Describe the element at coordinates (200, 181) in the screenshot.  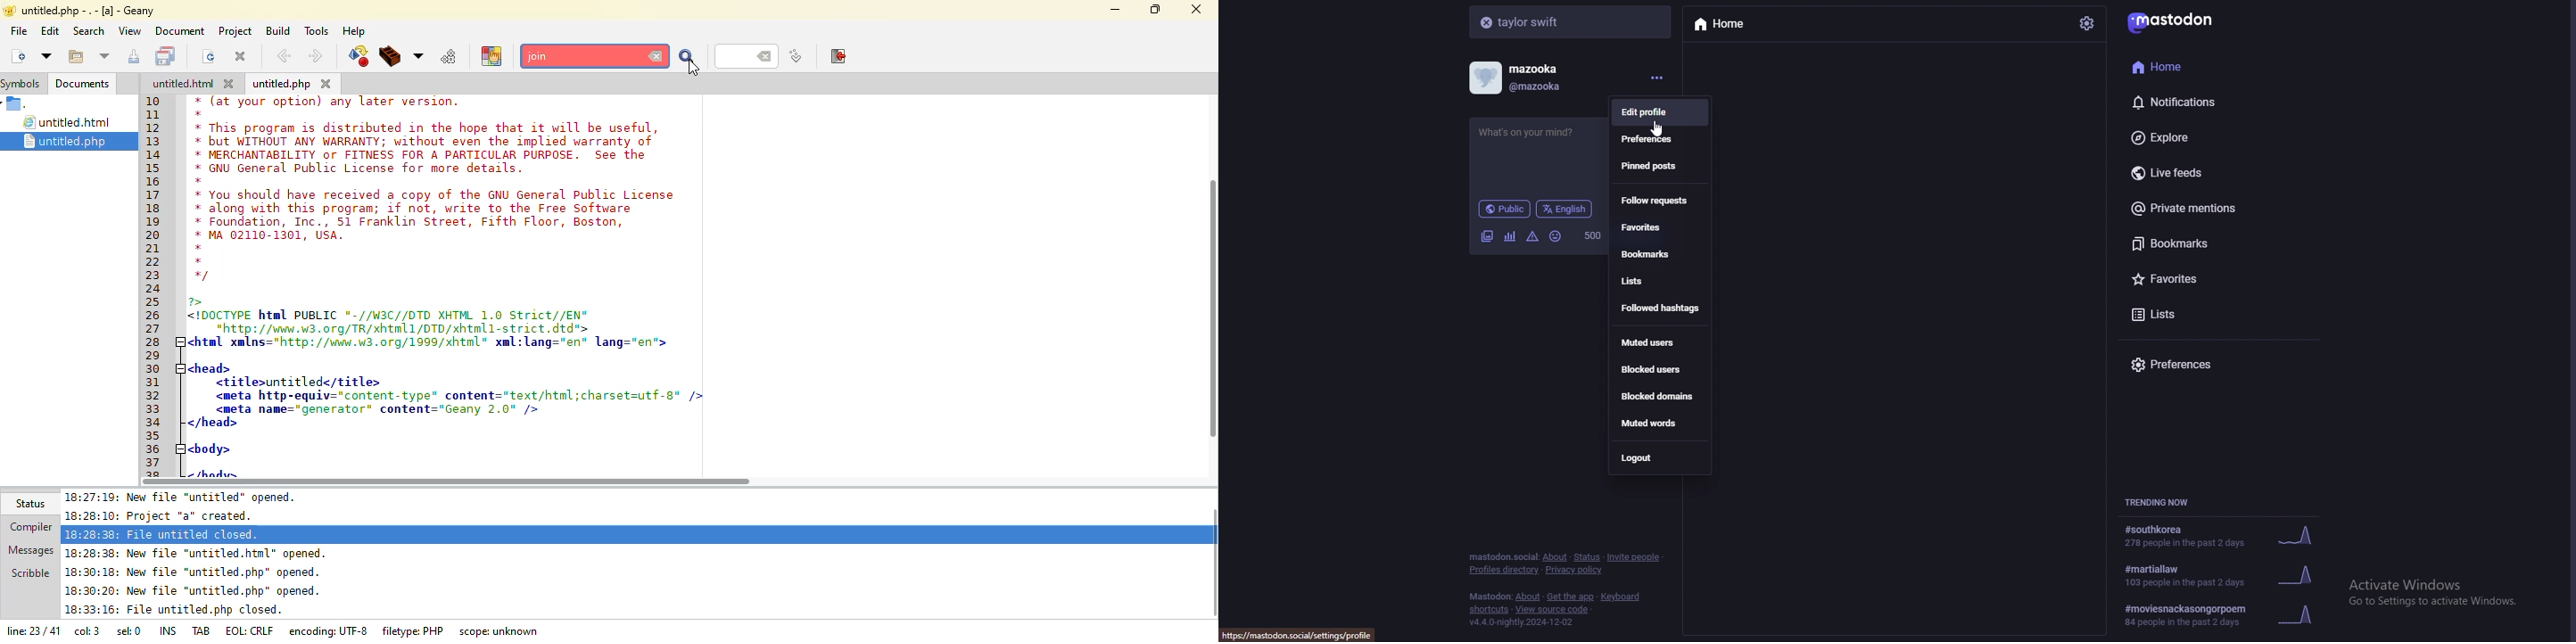
I see `*` at that location.